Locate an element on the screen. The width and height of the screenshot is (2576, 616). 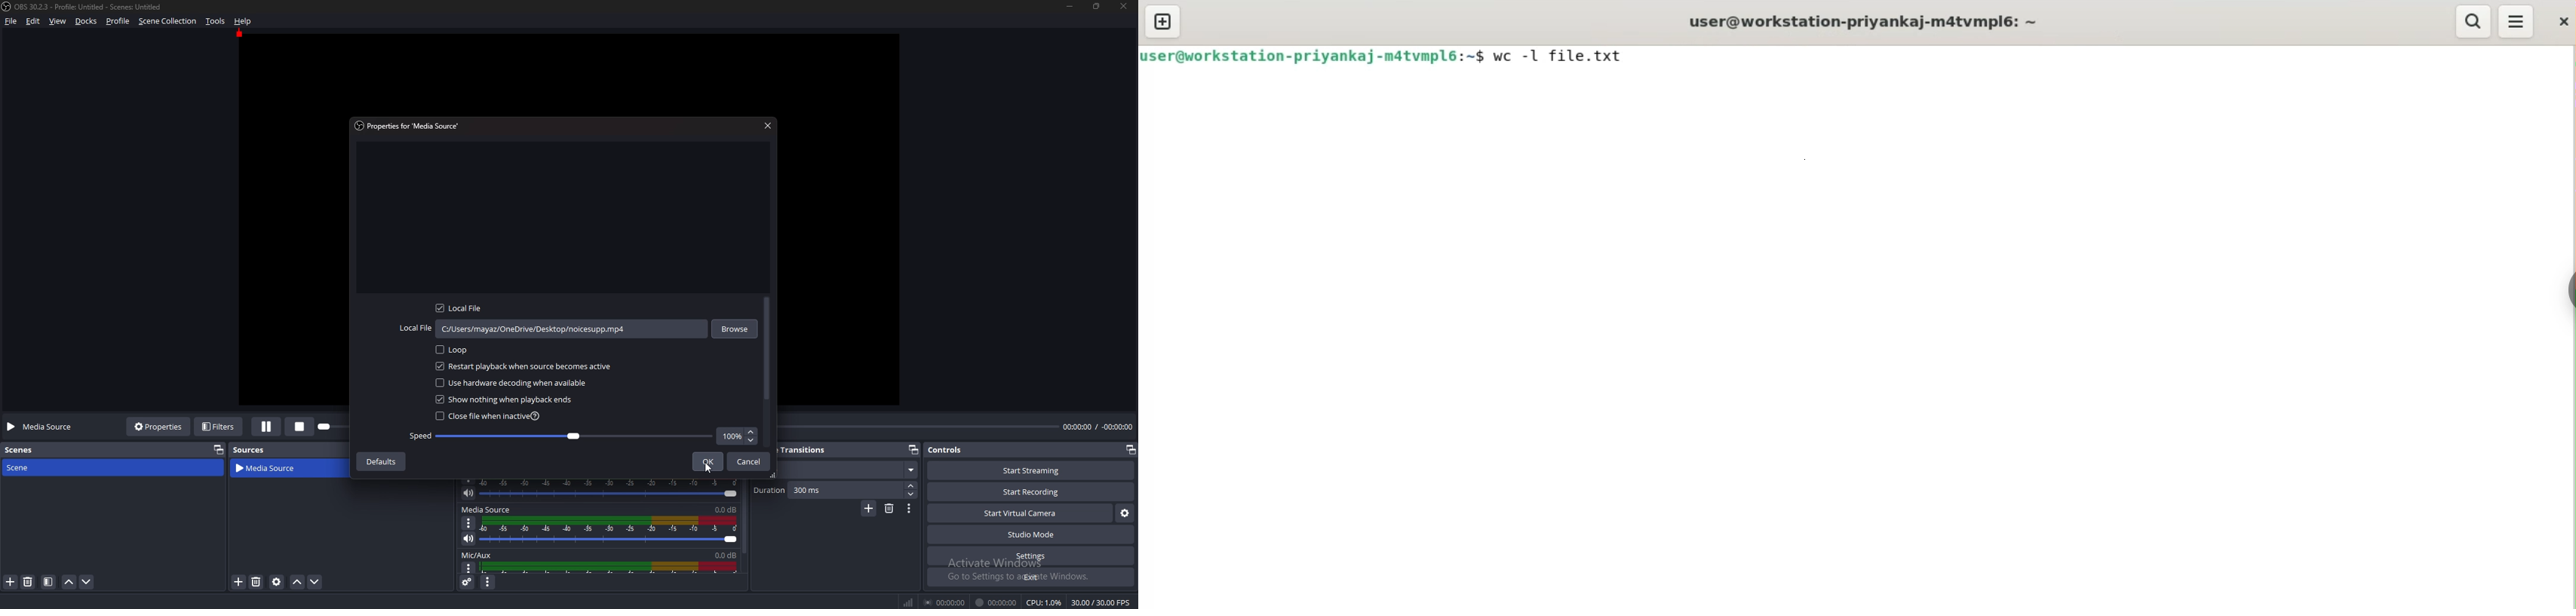
Filters  is located at coordinates (220, 426).